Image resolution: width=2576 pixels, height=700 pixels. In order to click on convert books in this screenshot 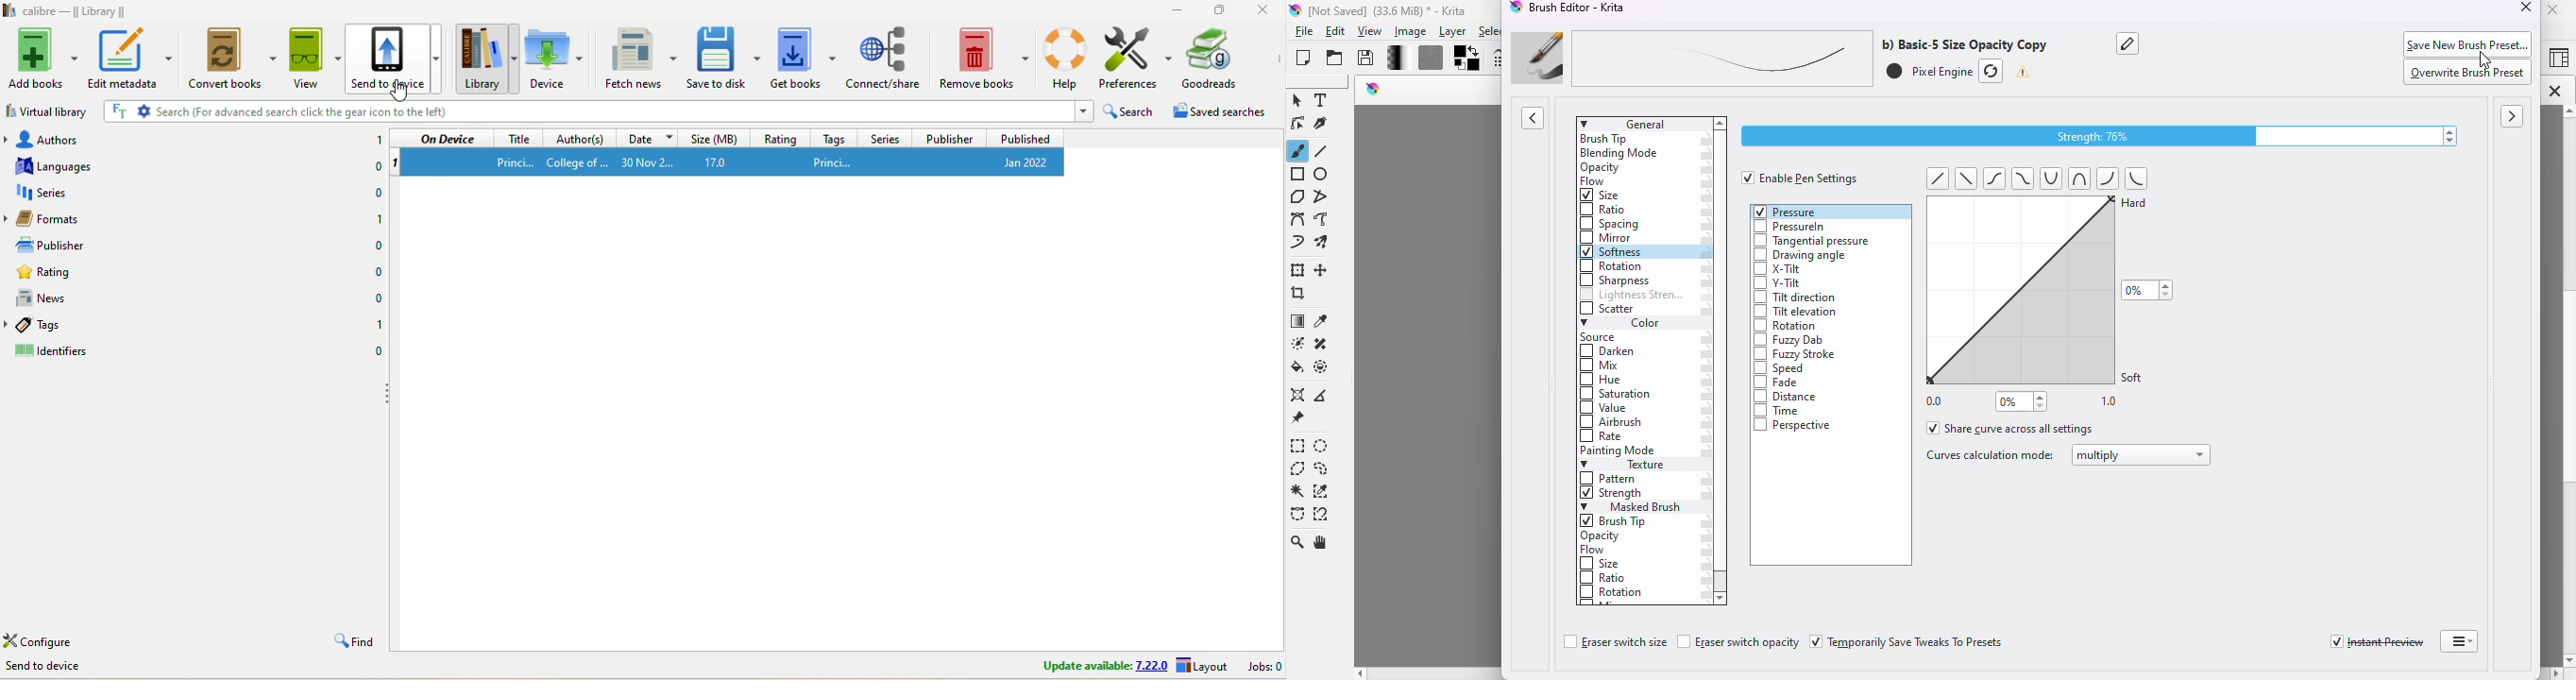, I will do `click(233, 61)`.